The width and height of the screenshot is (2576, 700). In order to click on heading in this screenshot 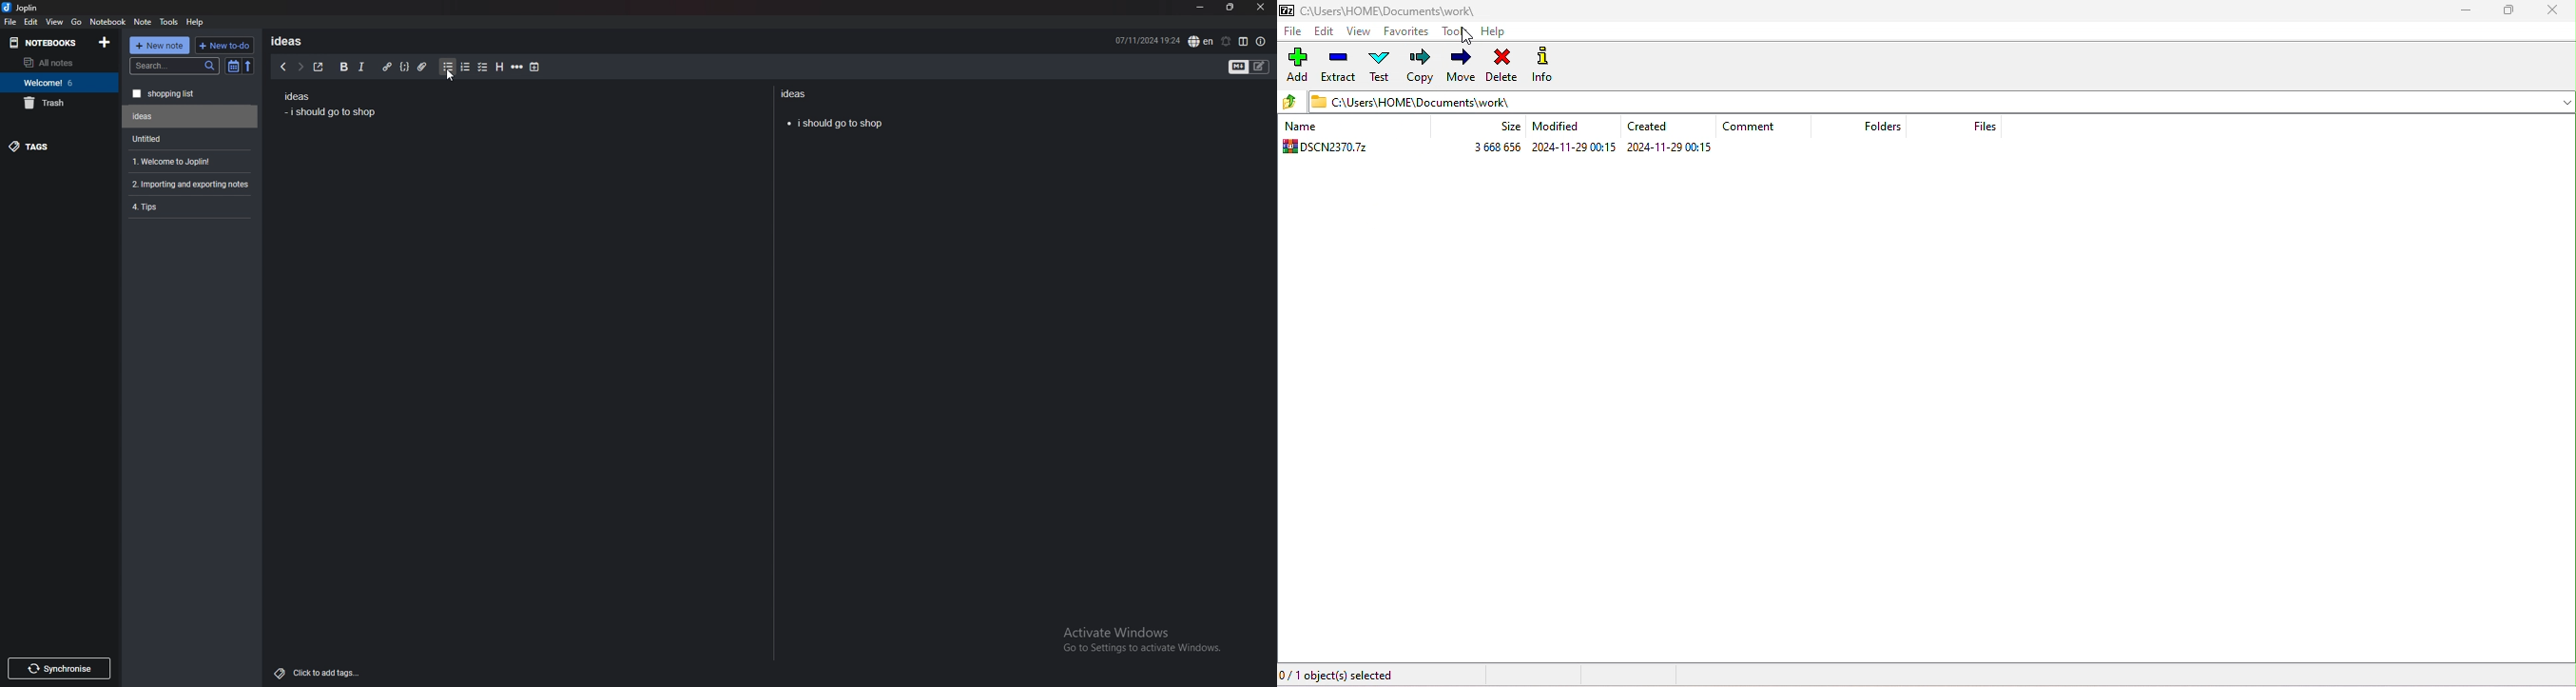, I will do `click(498, 67)`.